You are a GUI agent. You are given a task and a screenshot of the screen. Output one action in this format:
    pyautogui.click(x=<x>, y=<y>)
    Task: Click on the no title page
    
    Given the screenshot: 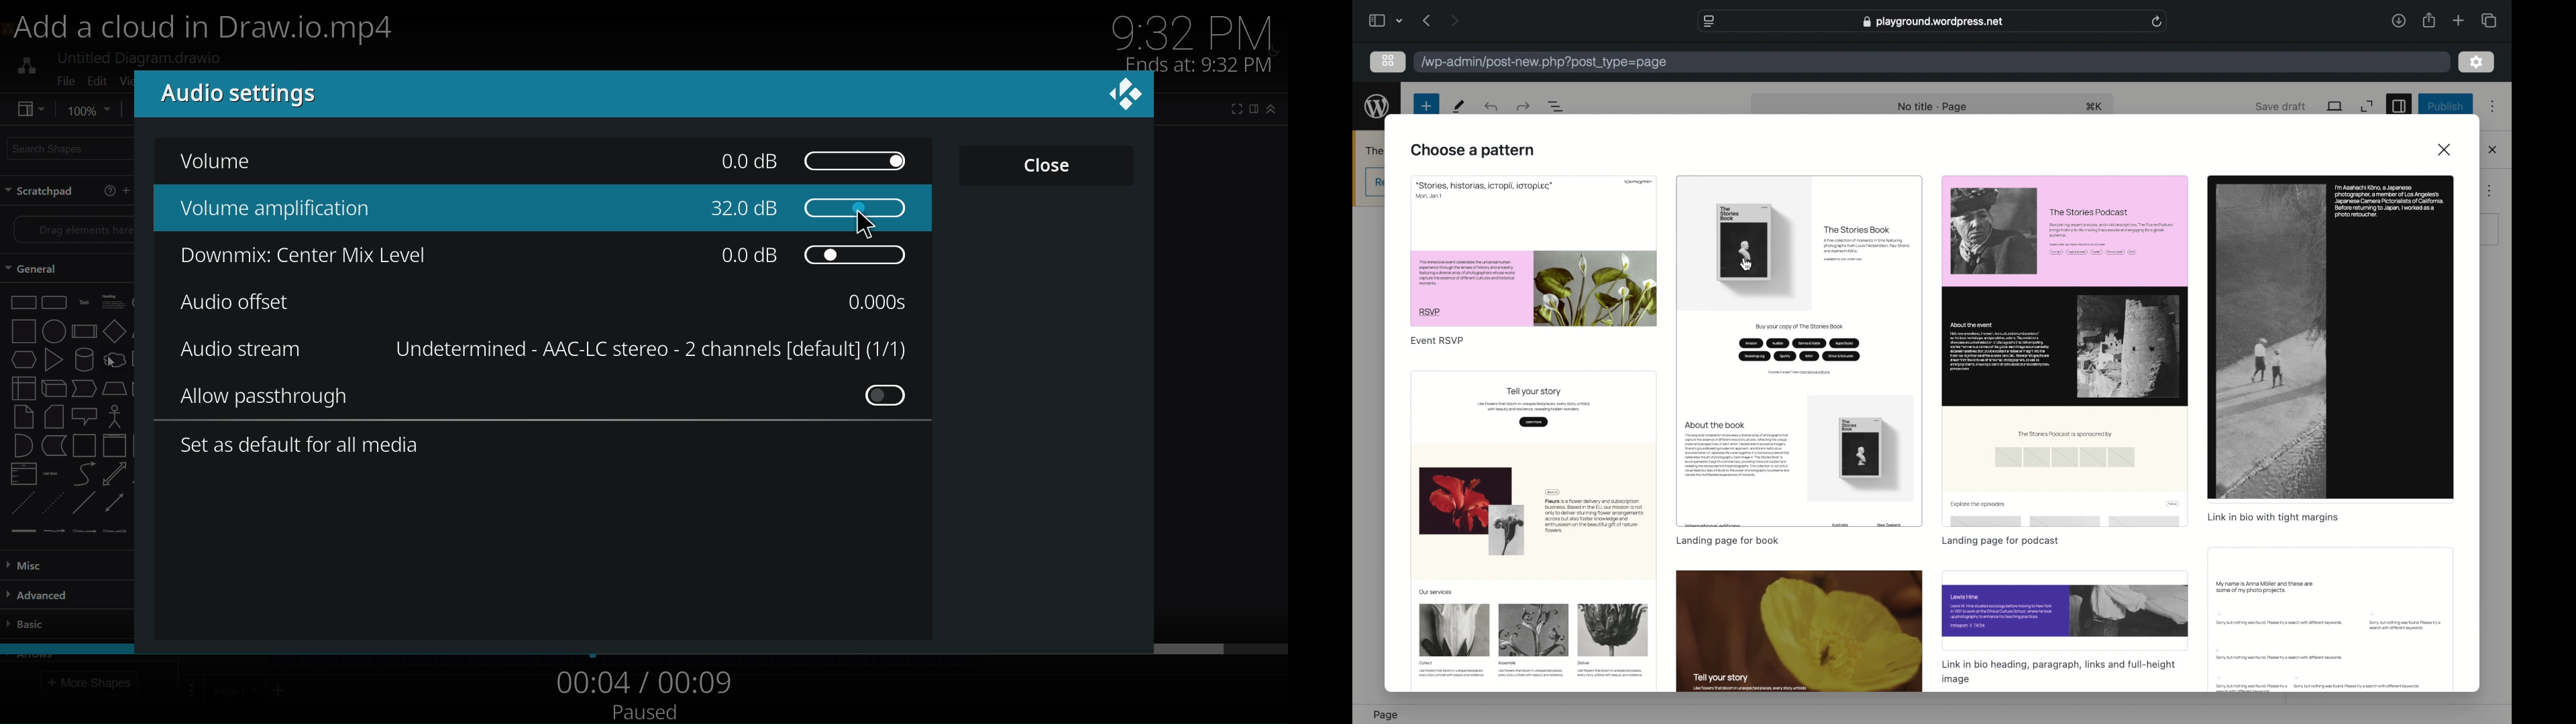 What is the action you would take?
    pyautogui.click(x=1932, y=107)
    